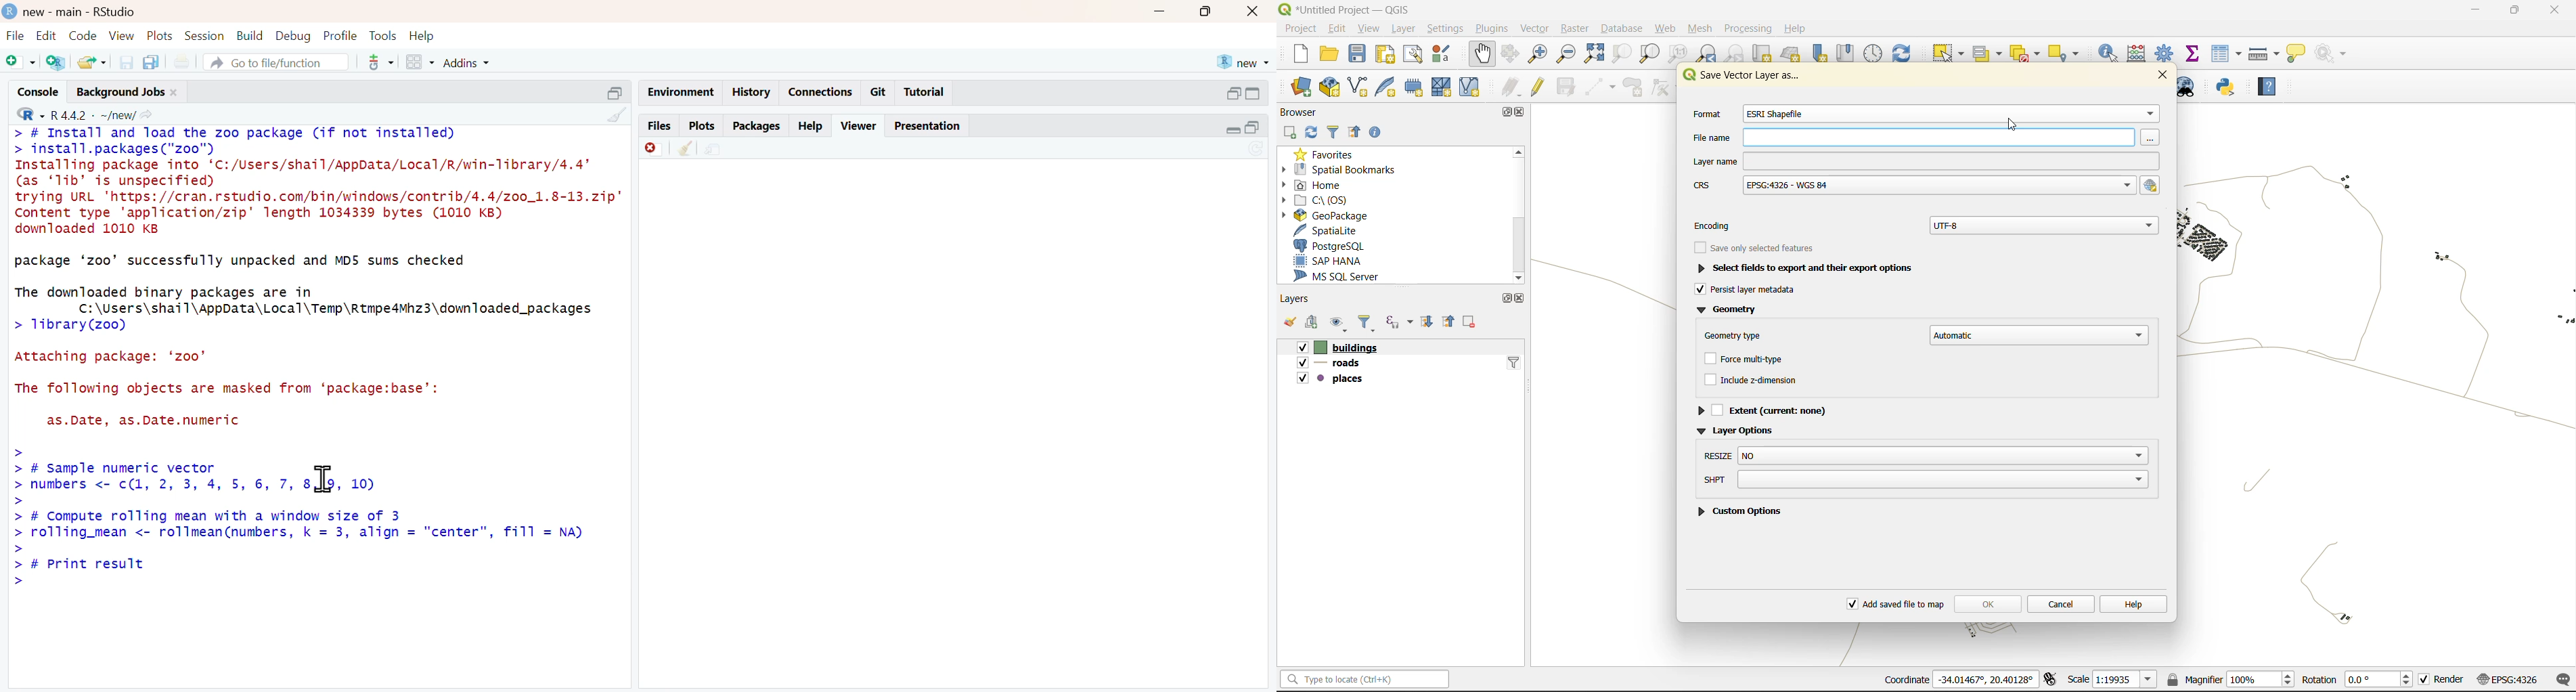  Describe the element at coordinates (57, 61) in the screenshot. I see `add R file` at that location.